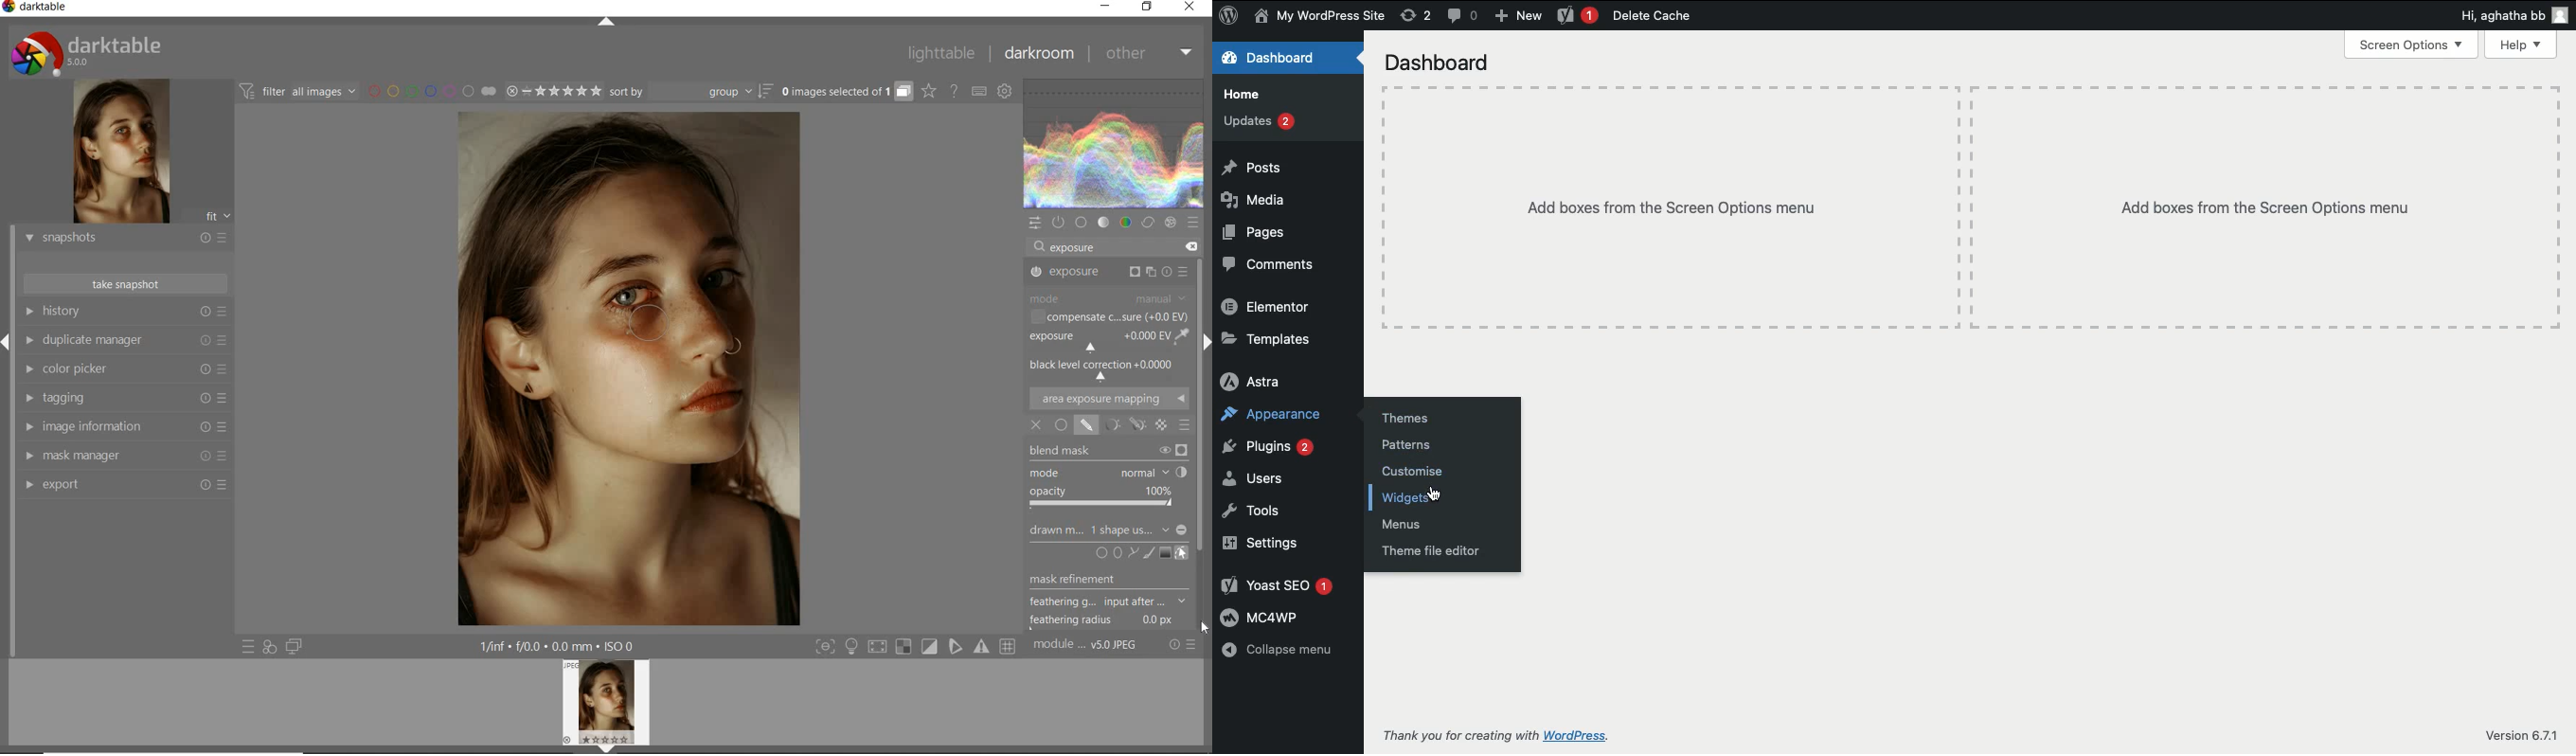 This screenshot has height=756, width=2576. What do you see at coordinates (1117, 553) in the screenshot?
I see `ADD CIRCLE, ELLIPSE, OR PATH` at bounding box center [1117, 553].